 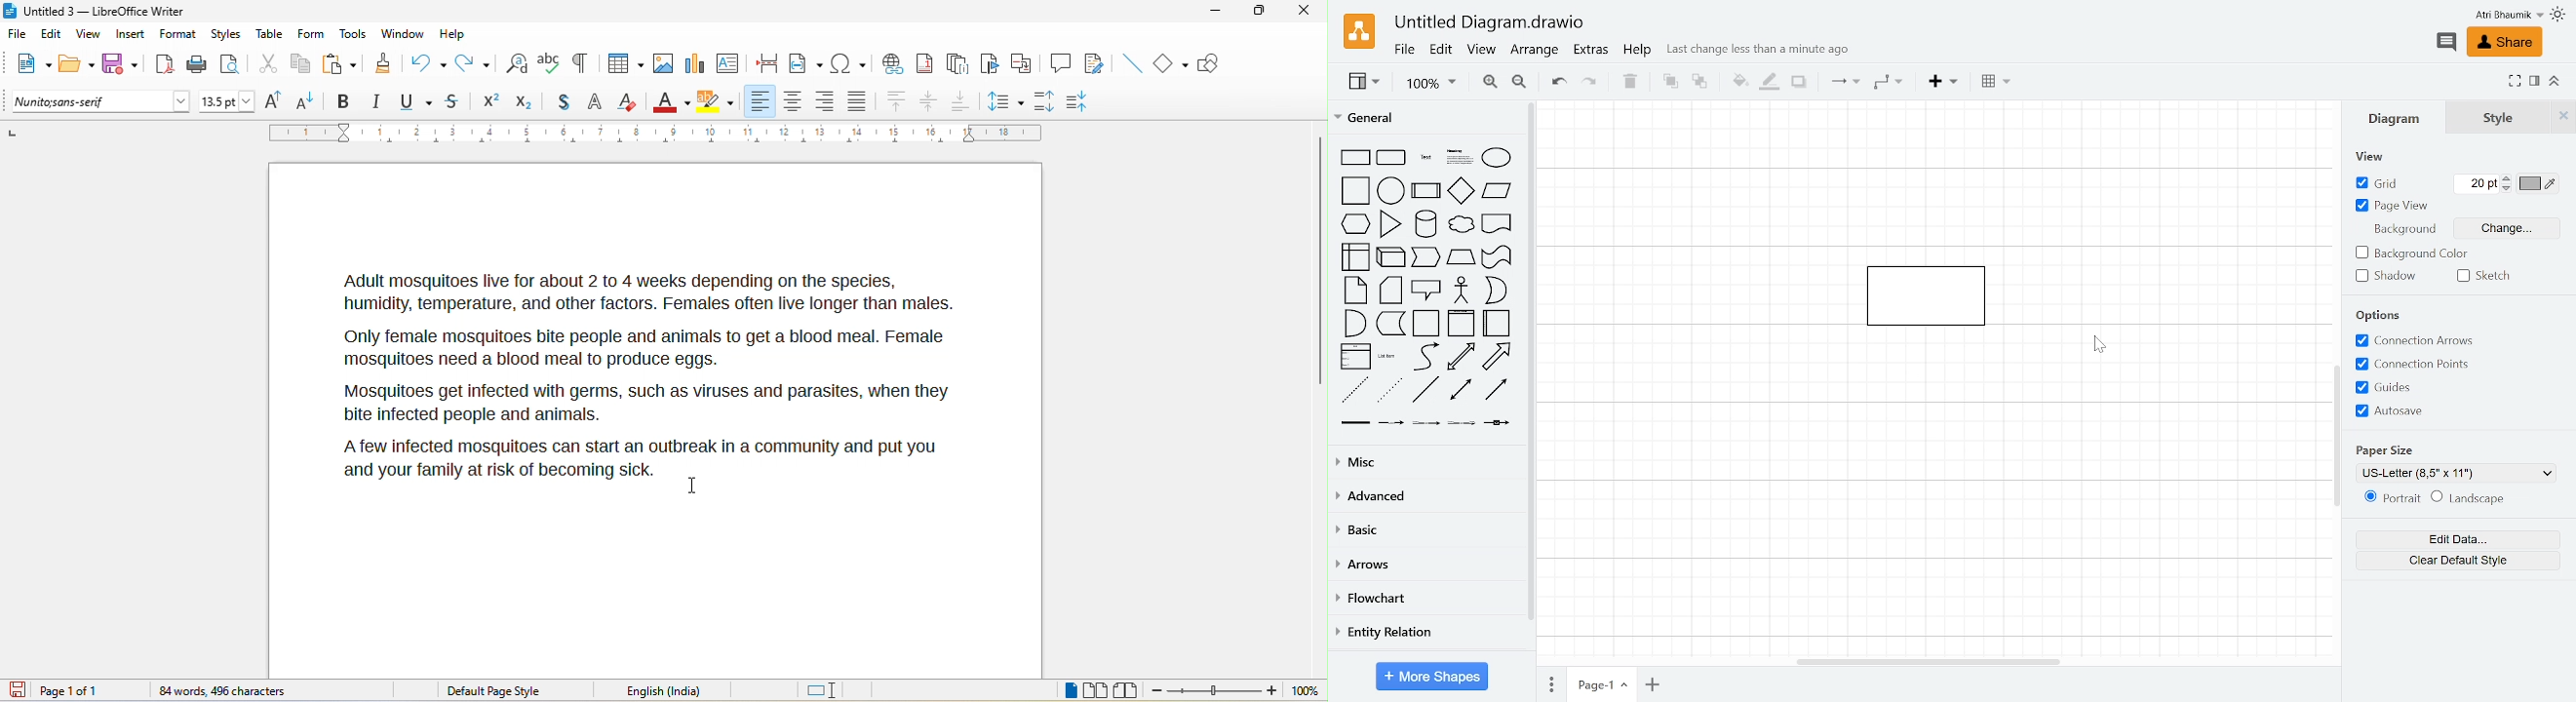 I want to click on Table, so click(x=1997, y=83).